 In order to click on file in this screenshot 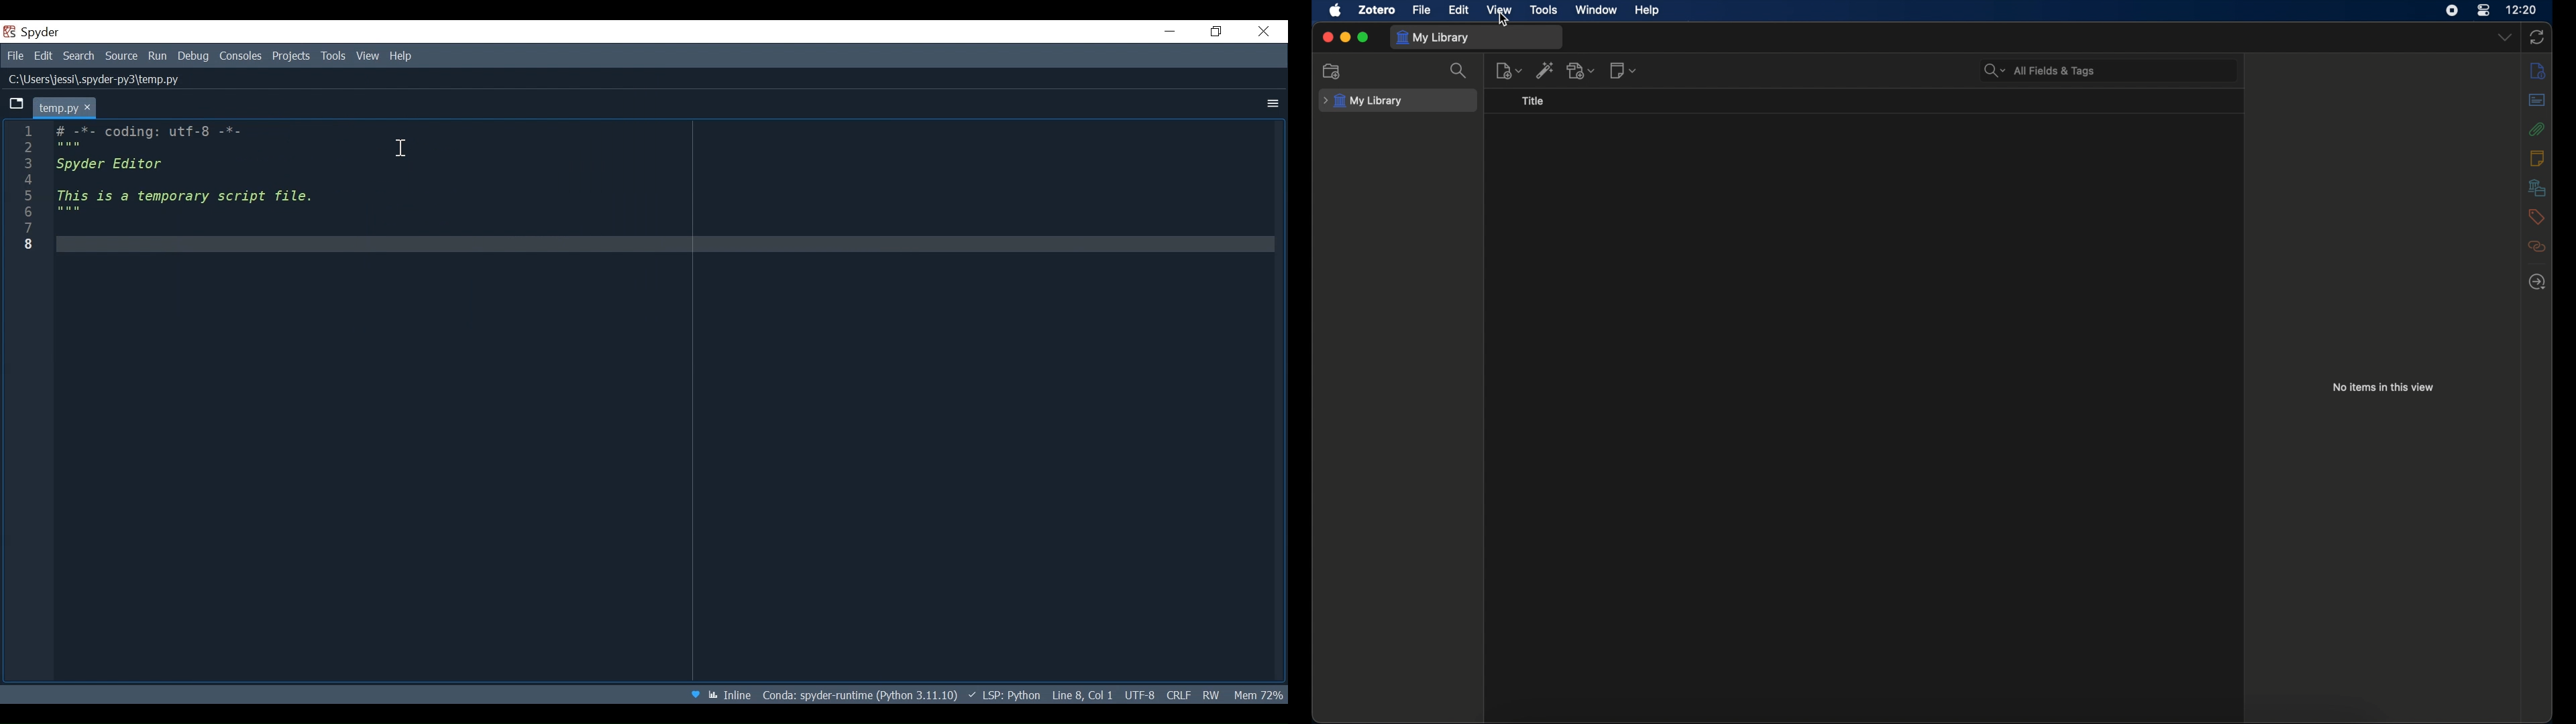, I will do `click(1422, 10)`.